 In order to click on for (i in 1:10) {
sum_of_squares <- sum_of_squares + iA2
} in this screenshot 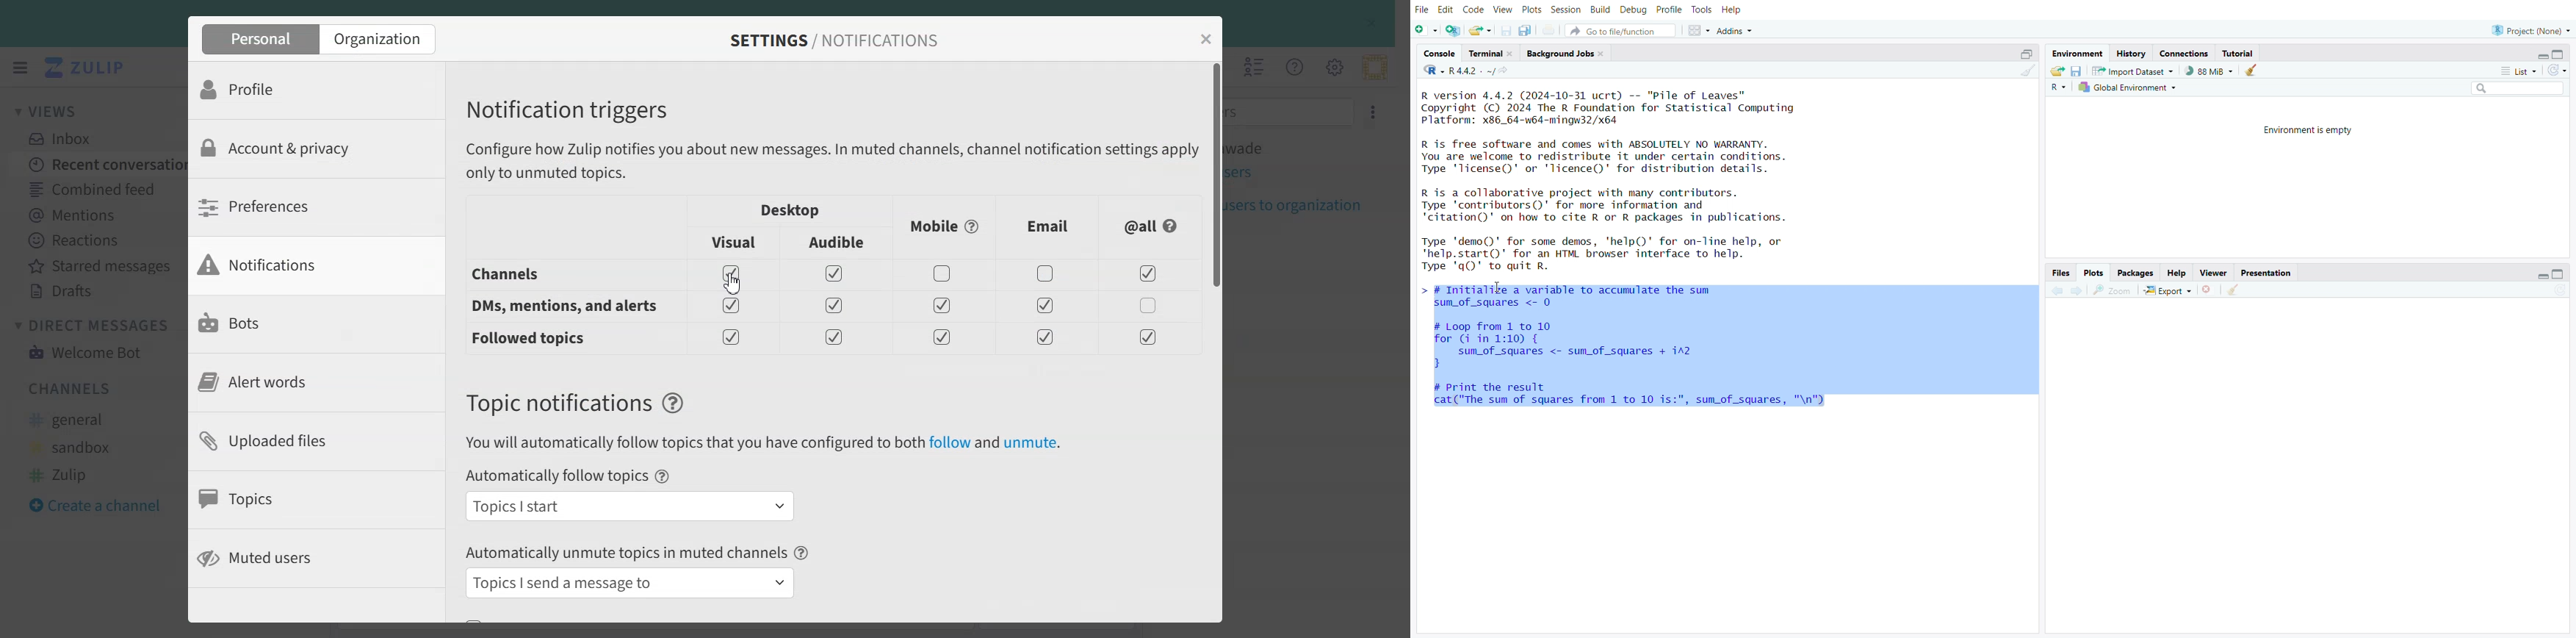, I will do `click(1609, 352)`.